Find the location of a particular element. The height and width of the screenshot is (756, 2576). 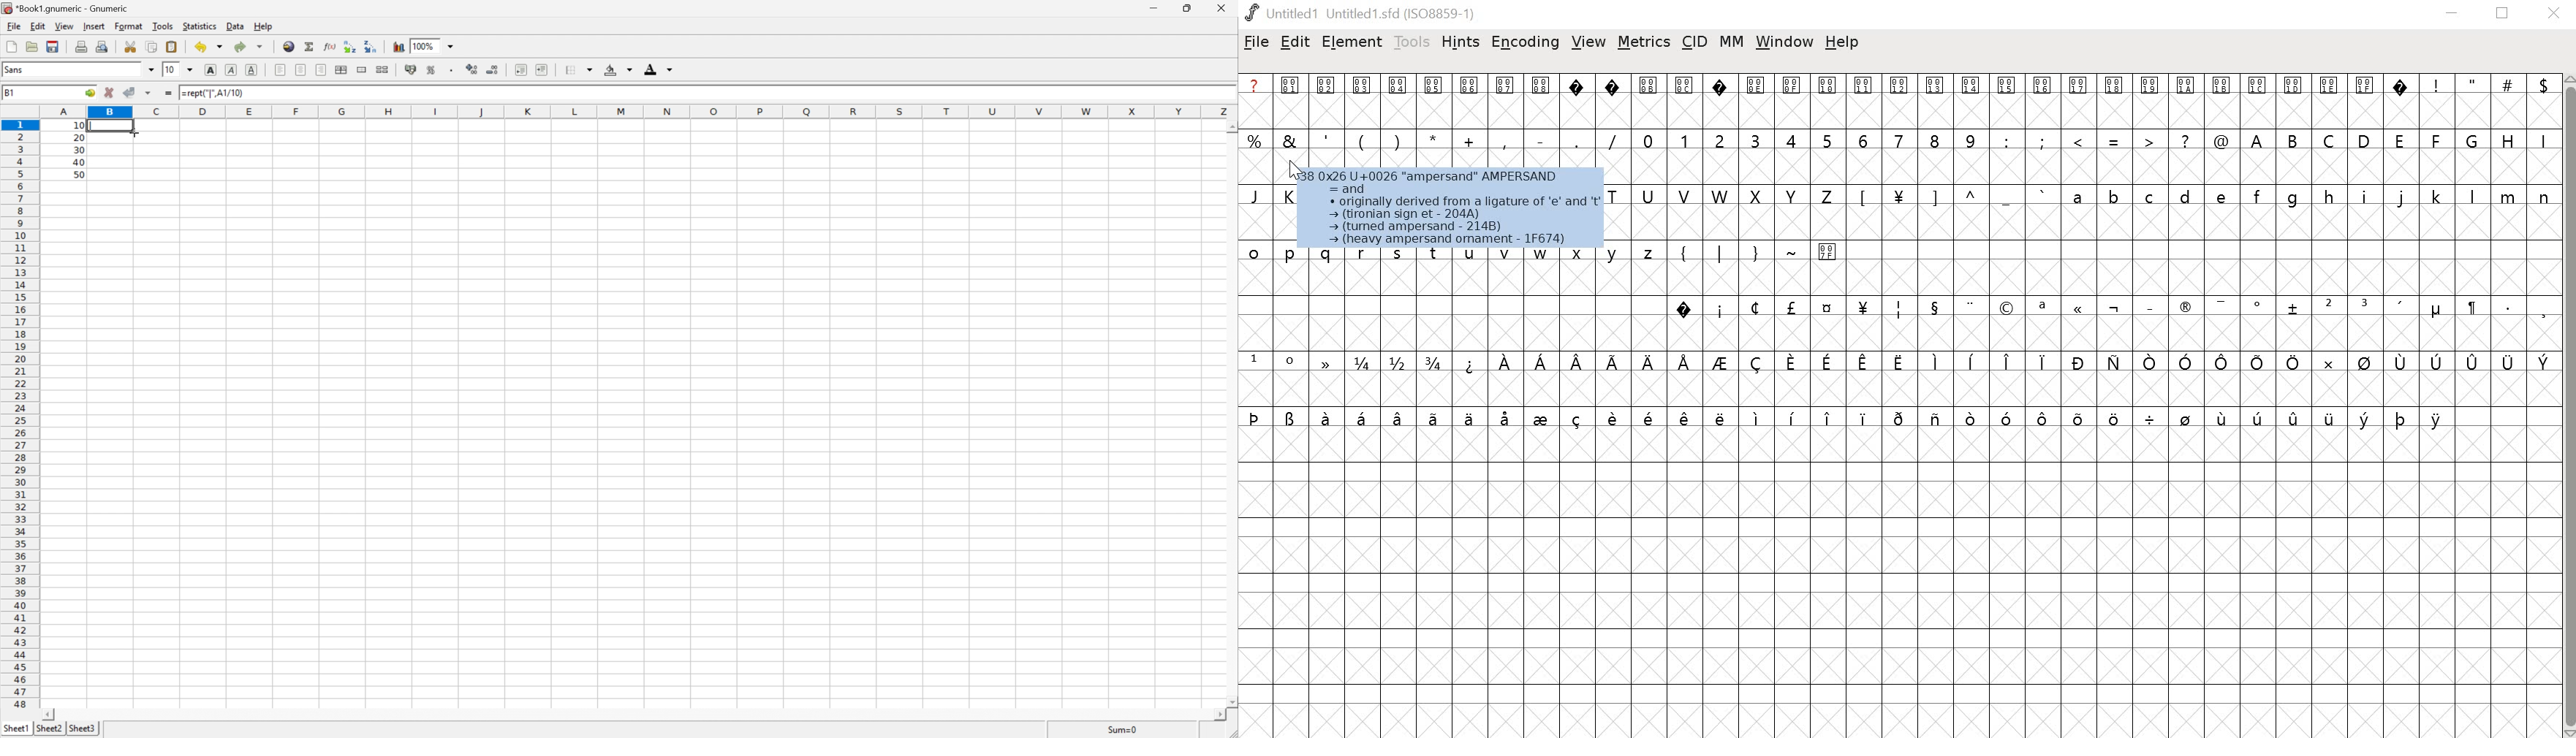

symbol is located at coordinates (2439, 419).